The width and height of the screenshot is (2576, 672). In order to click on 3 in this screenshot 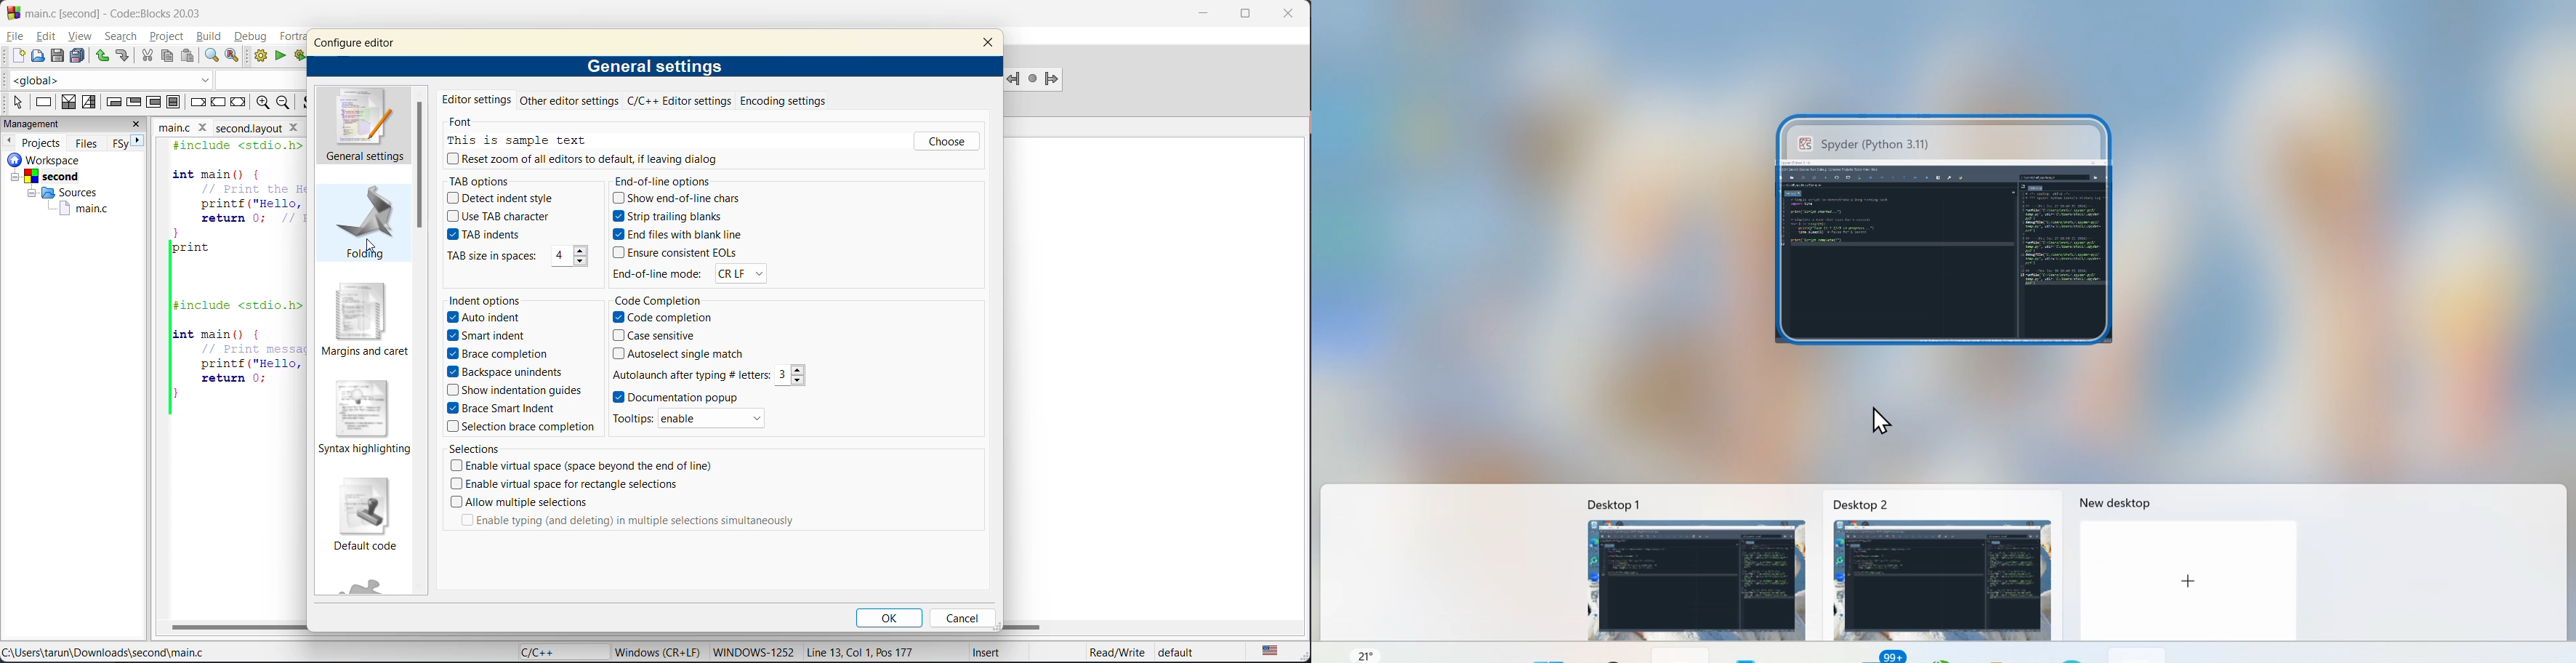, I will do `click(794, 375)`.